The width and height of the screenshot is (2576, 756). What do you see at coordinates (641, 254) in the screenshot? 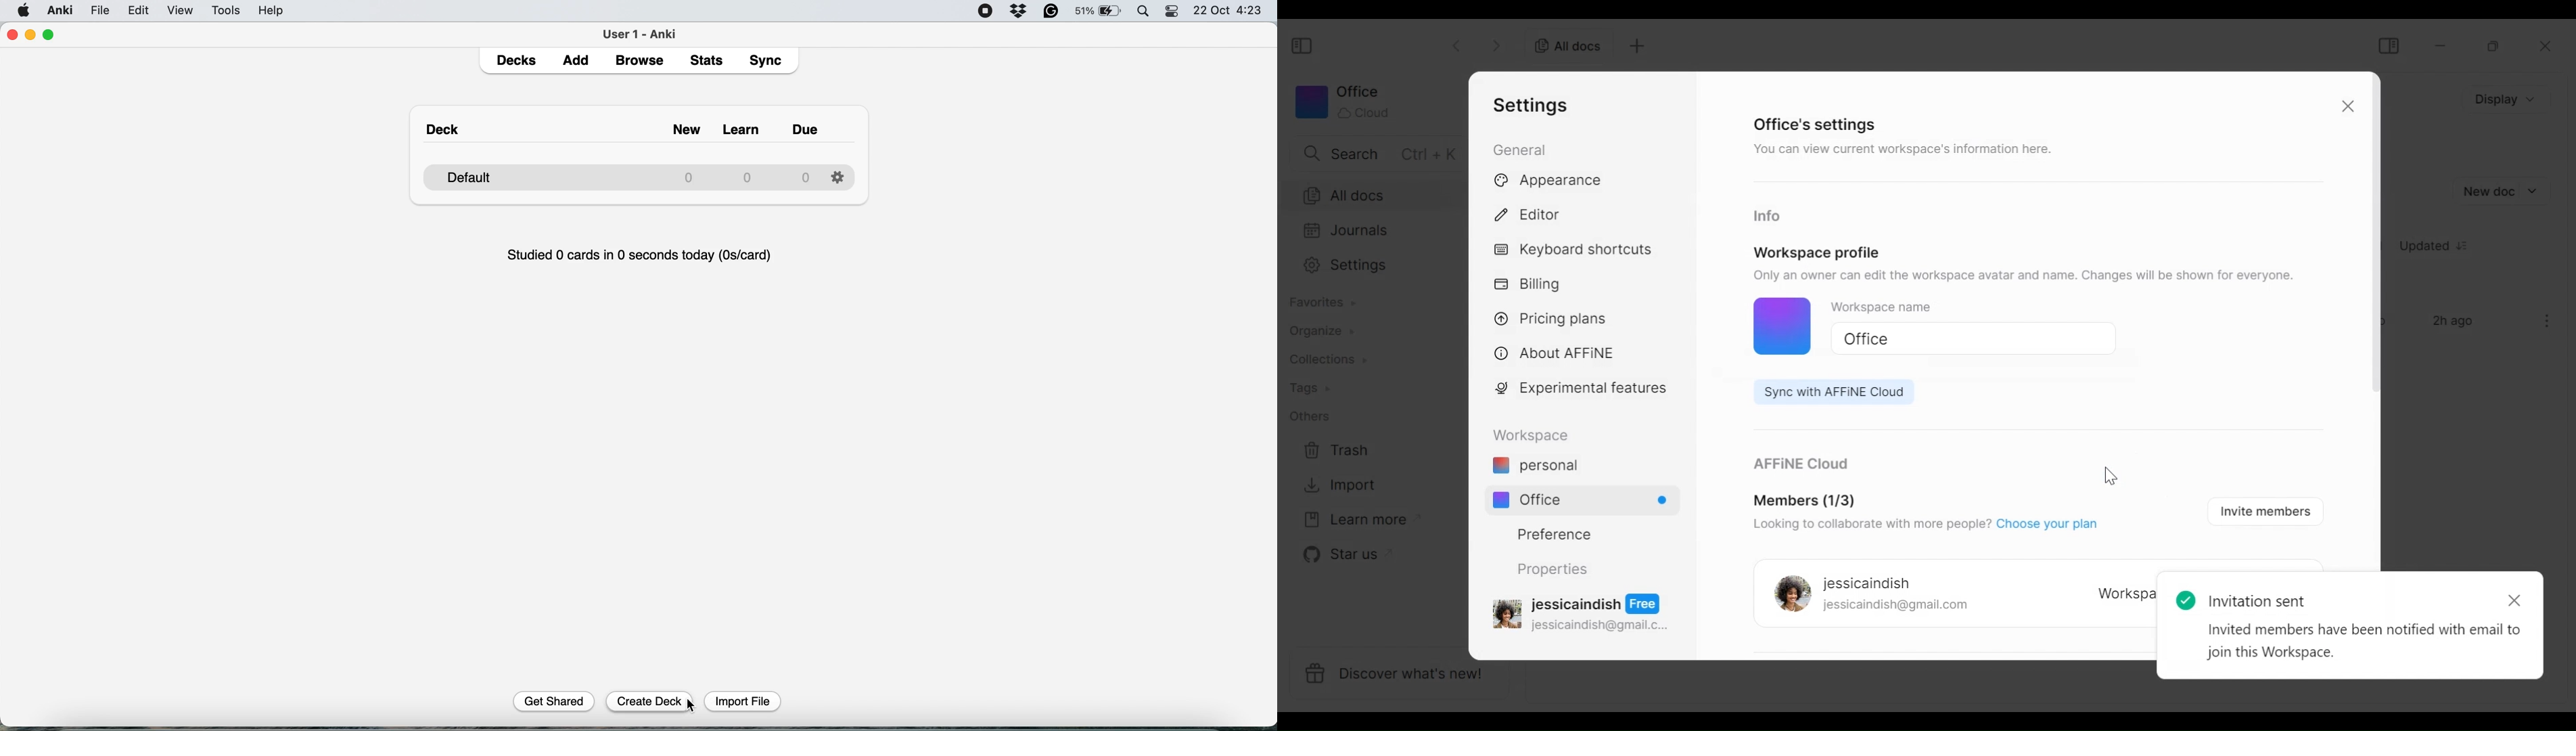
I see `Studied 0 cards in 0 seconds today (Discard)` at bounding box center [641, 254].